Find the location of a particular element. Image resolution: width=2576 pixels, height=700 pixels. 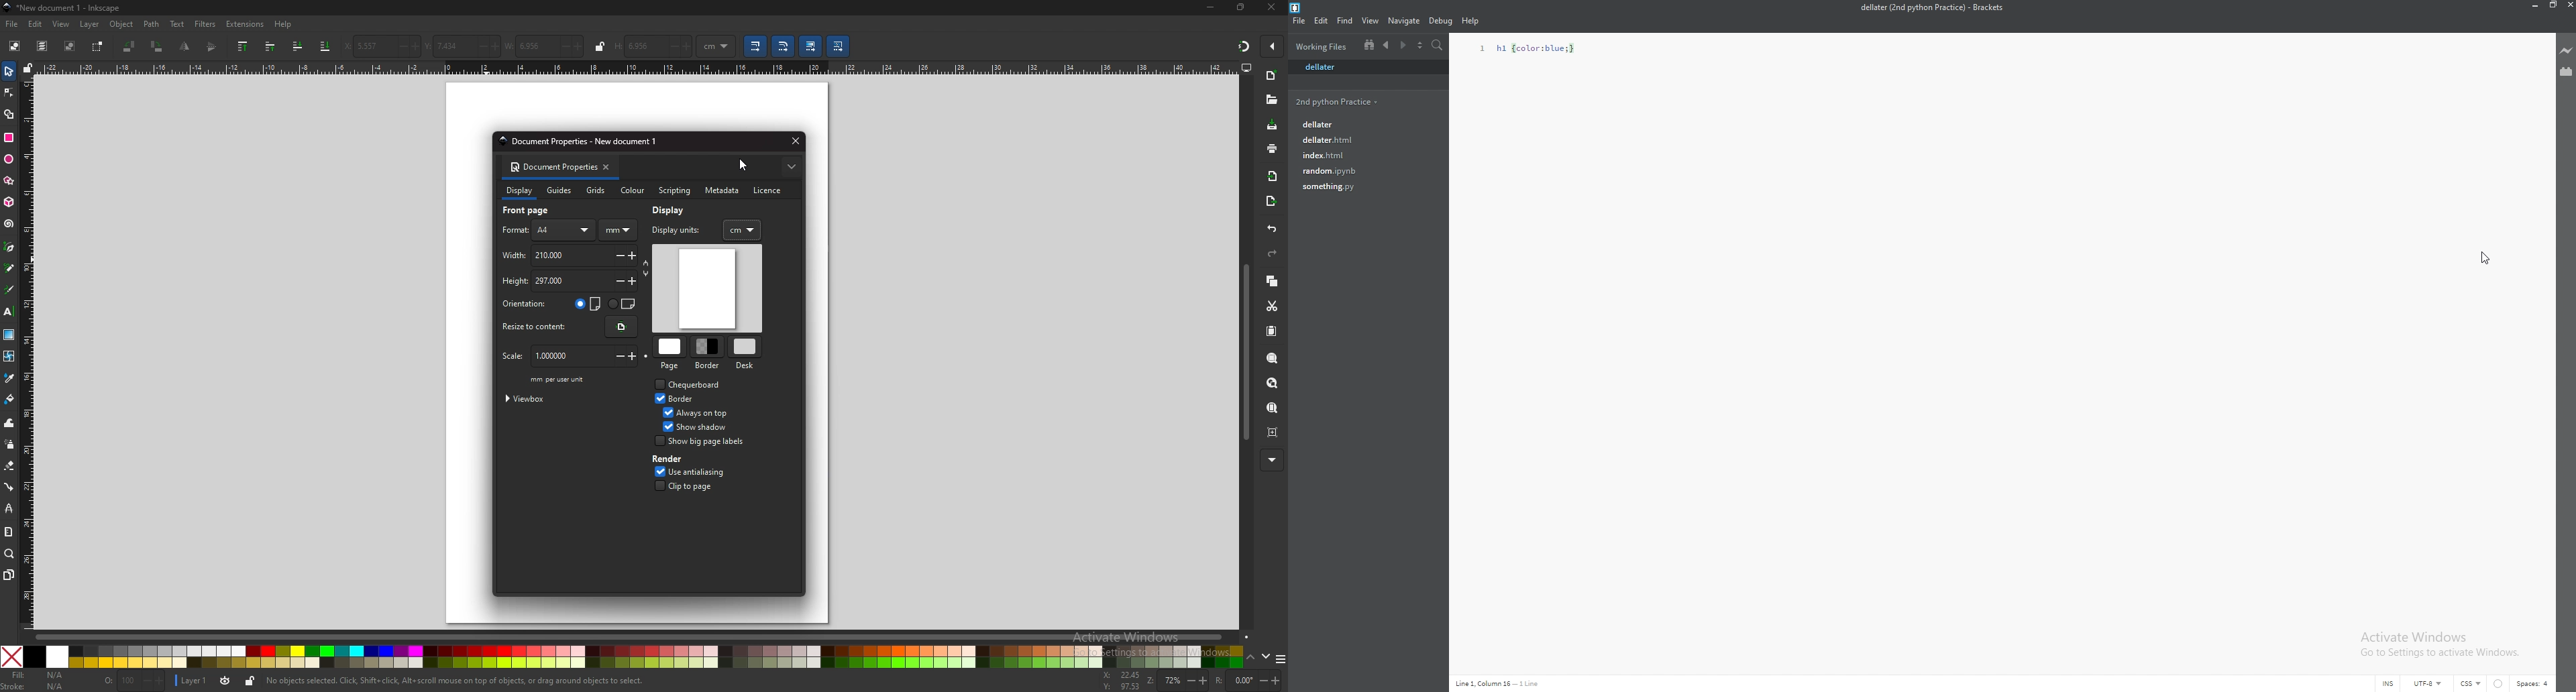

debug is located at coordinates (1440, 21).